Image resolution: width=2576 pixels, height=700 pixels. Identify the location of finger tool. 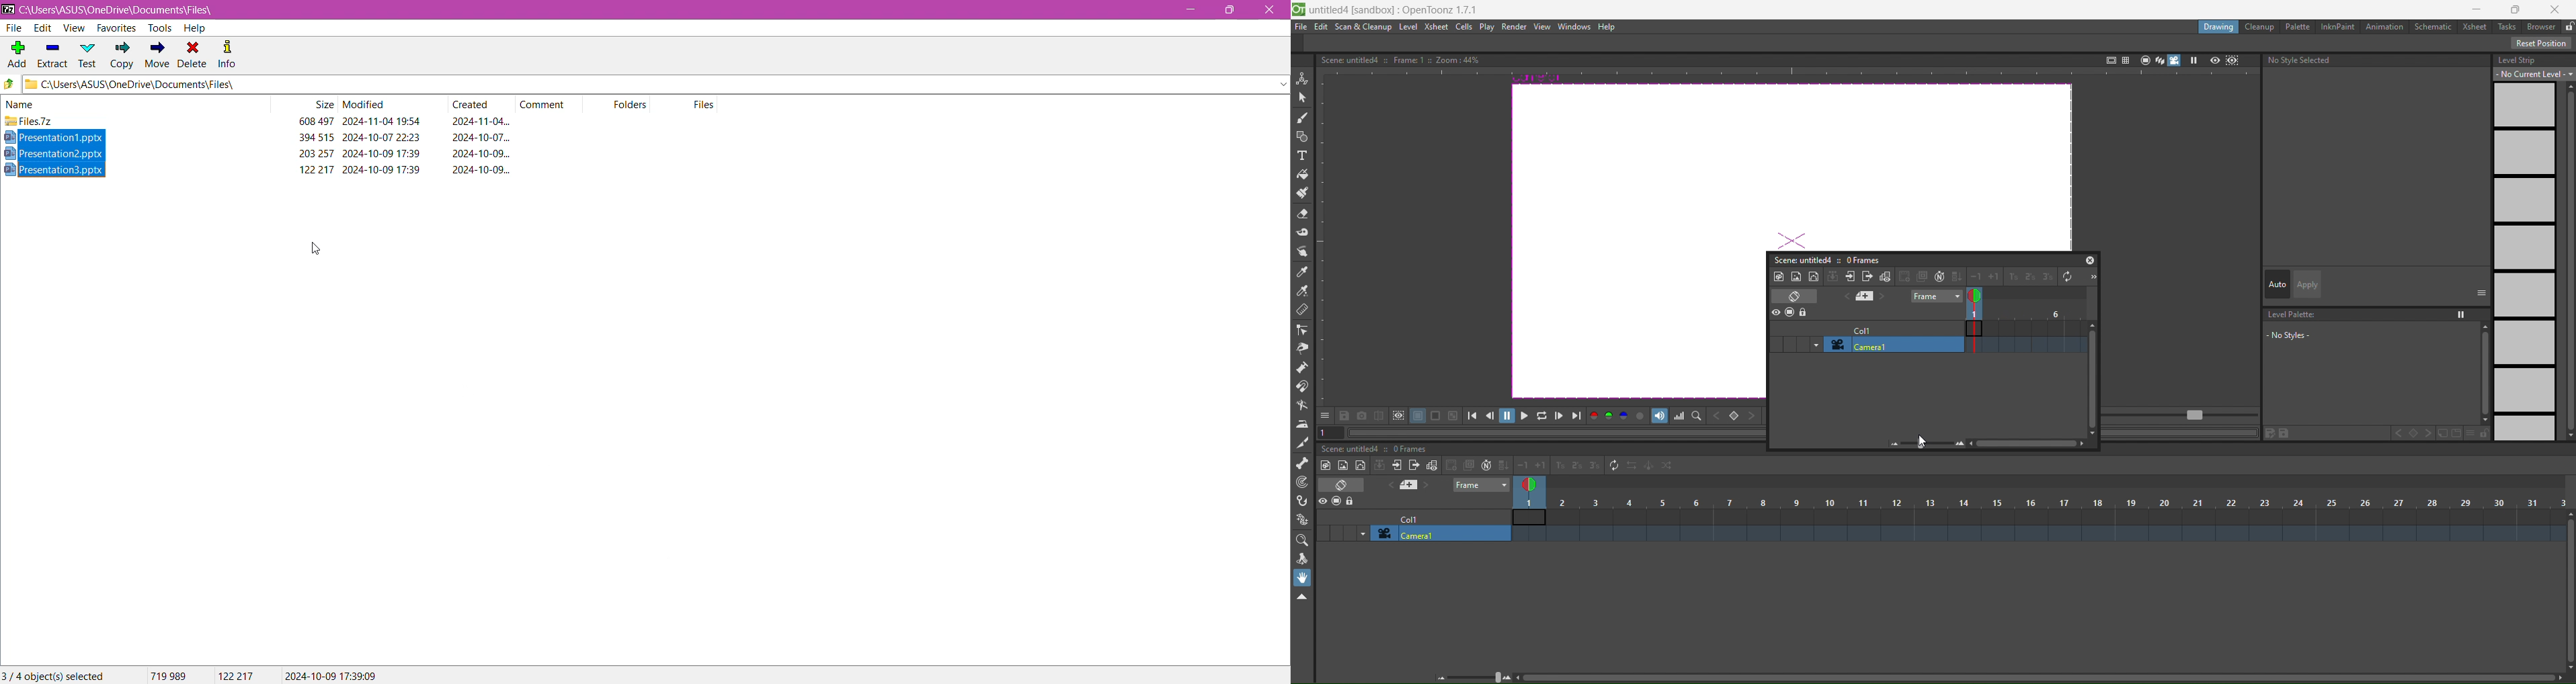
(1303, 253).